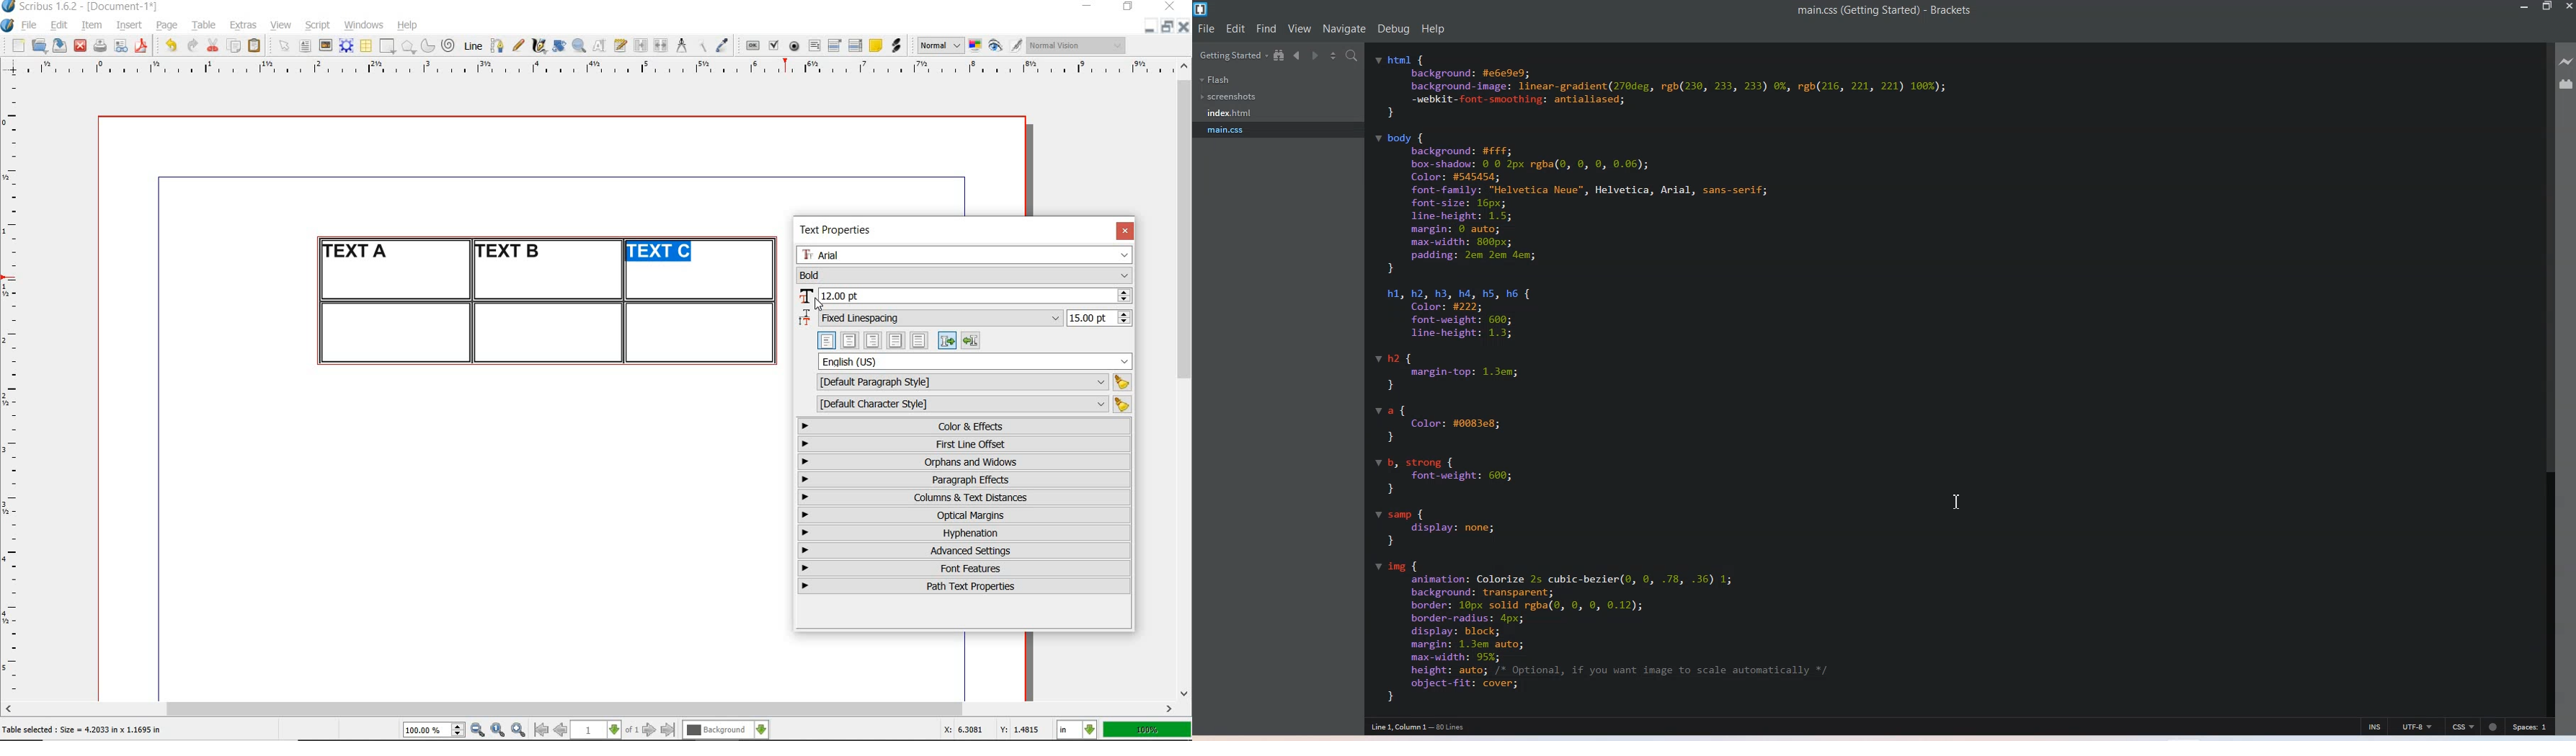 The image size is (2576, 756). I want to click on print, so click(99, 45).